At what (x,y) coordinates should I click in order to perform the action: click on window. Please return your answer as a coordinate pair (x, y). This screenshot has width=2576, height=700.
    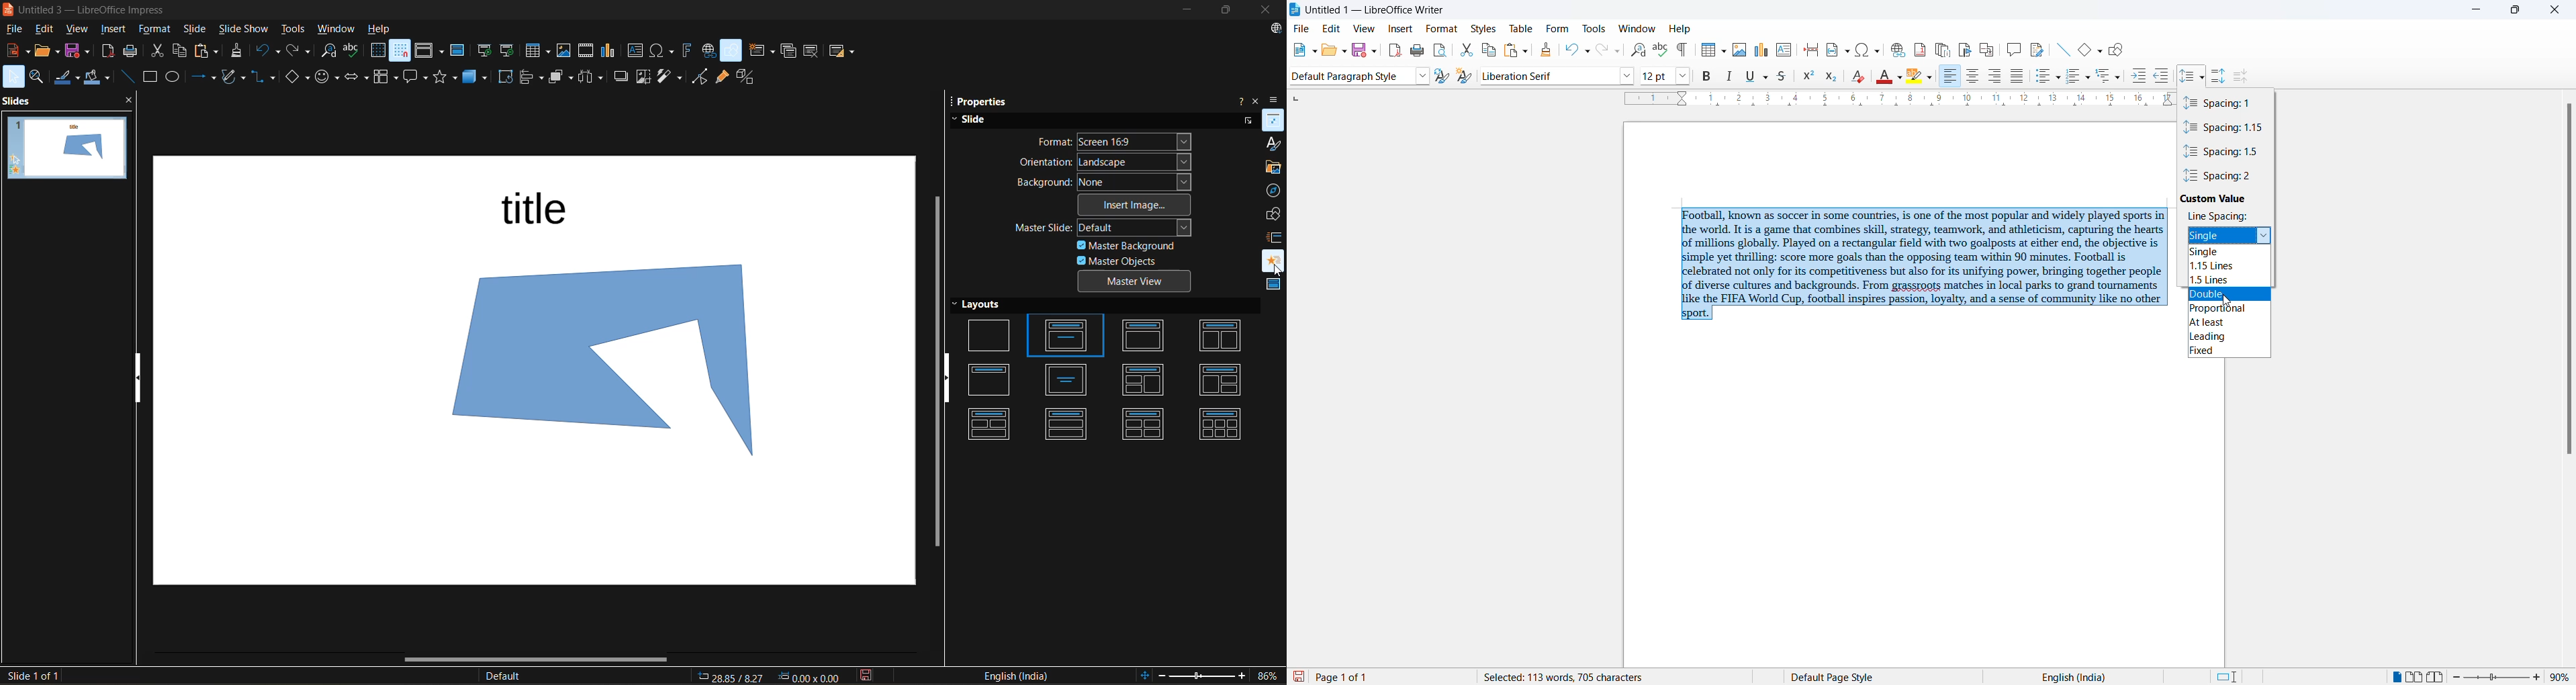
    Looking at the image, I should click on (336, 29).